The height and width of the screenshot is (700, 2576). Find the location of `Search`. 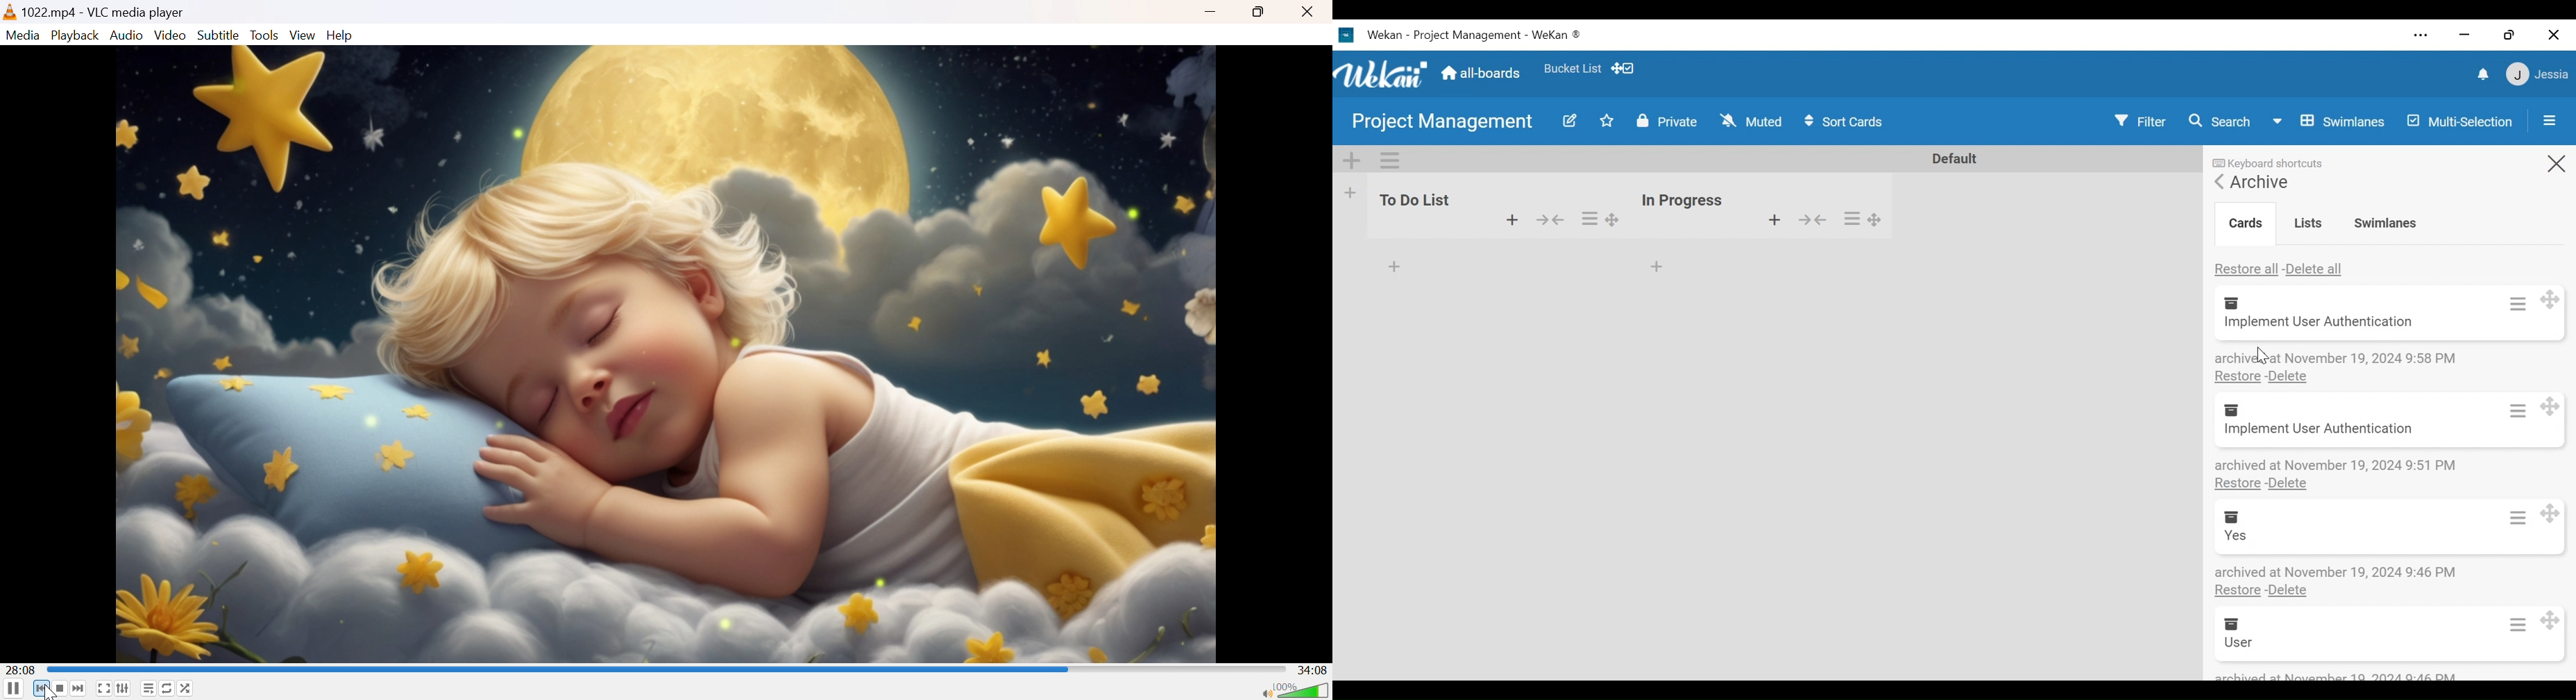

Search is located at coordinates (2224, 121).